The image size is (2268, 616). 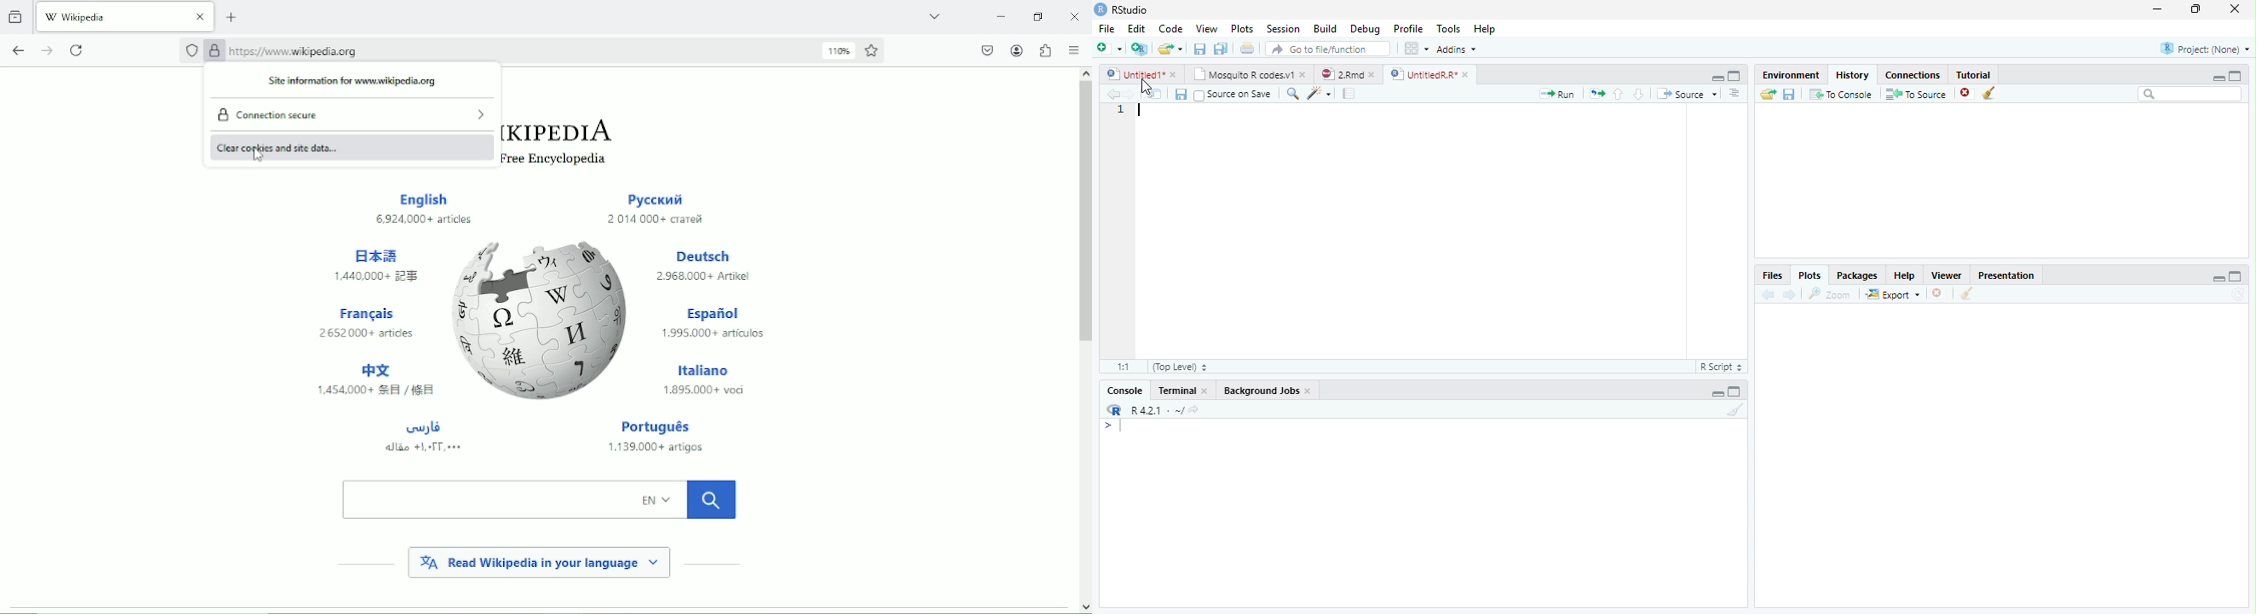 What do you see at coordinates (1597, 94) in the screenshot?
I see `Re-run the previous code region` at bounding box center [1597, 94].